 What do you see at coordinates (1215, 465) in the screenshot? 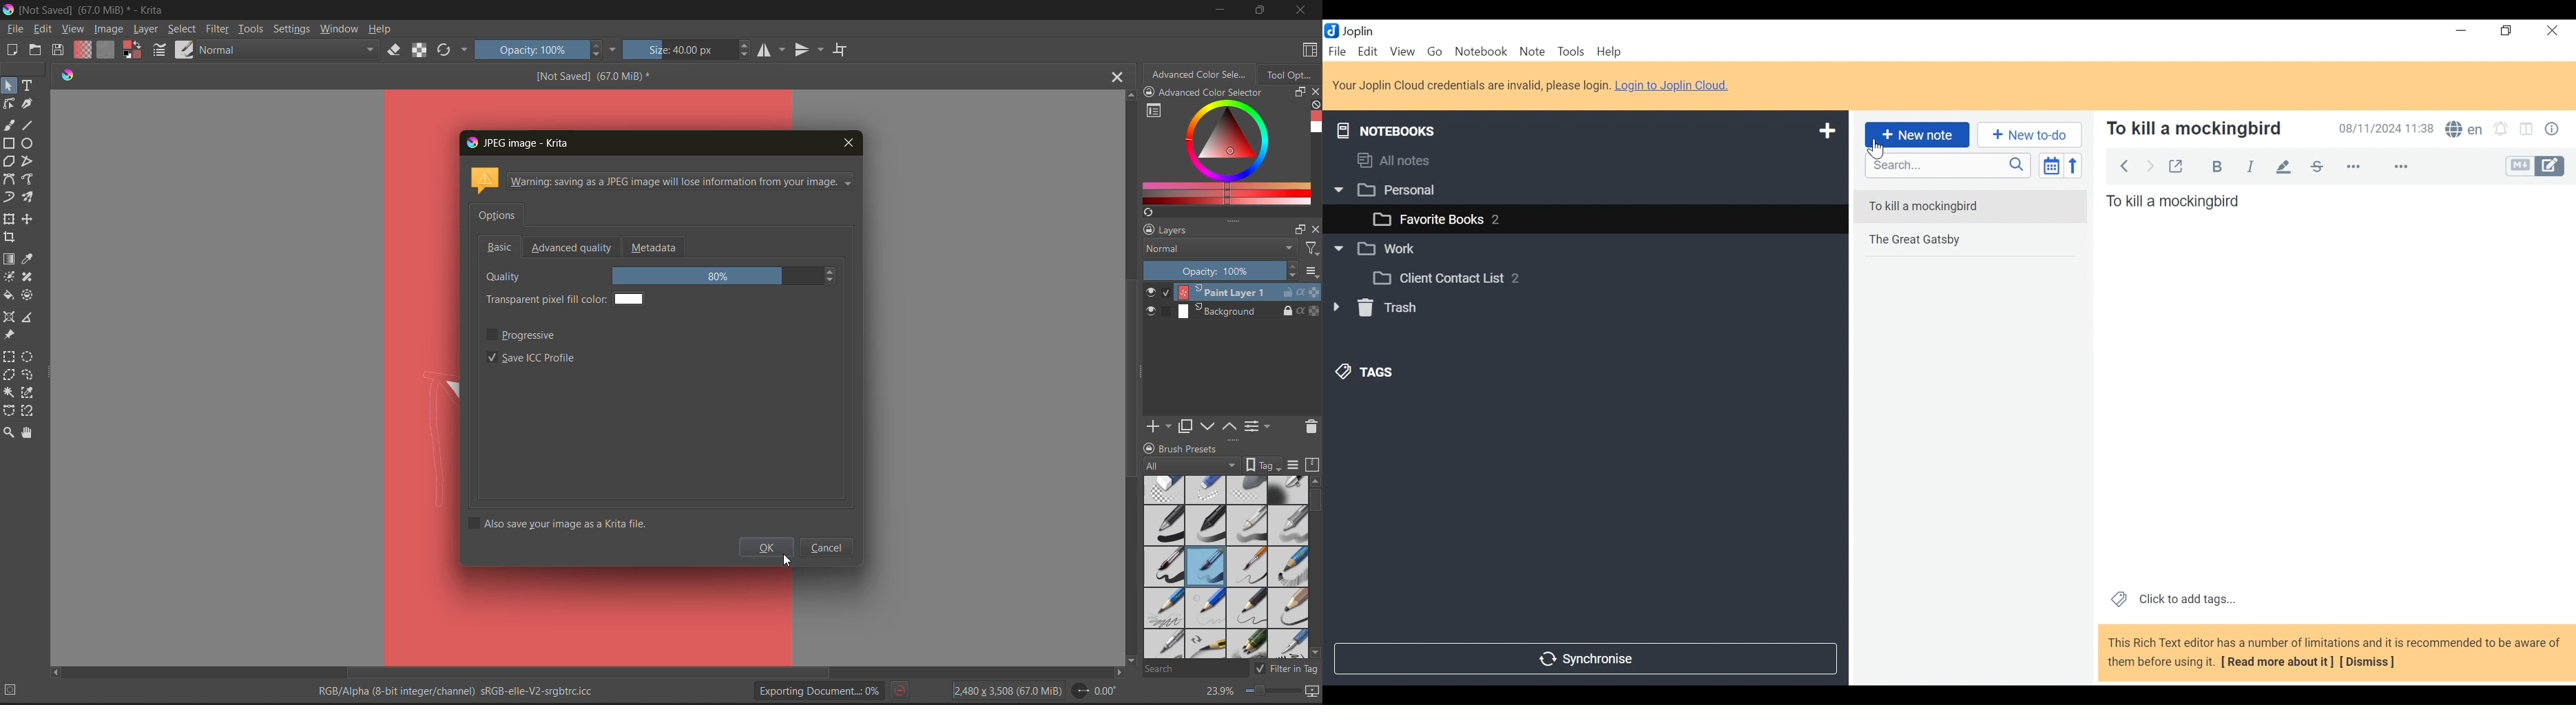
I see `tag` at bounding box center [1215, 465].